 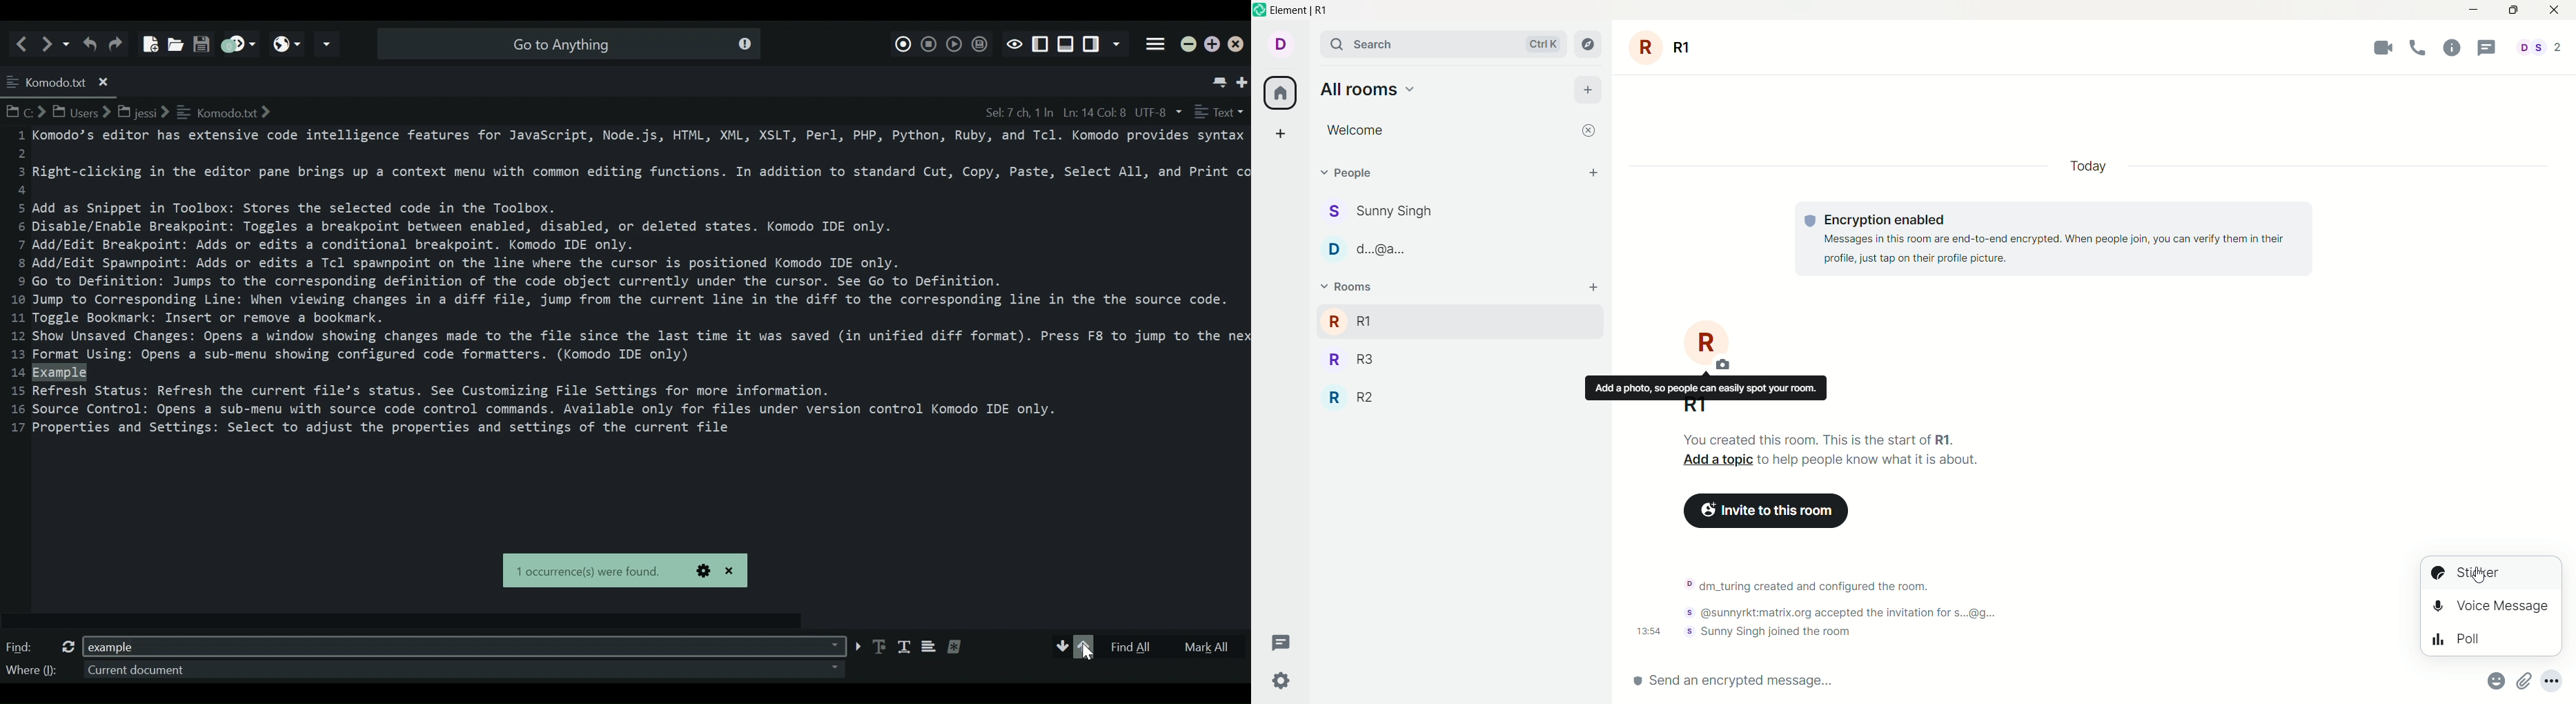 What do you see at coordinates (1707, 344) in the screenshot?
I see `Click to change image of current room` at bounding box center [1707, 344].